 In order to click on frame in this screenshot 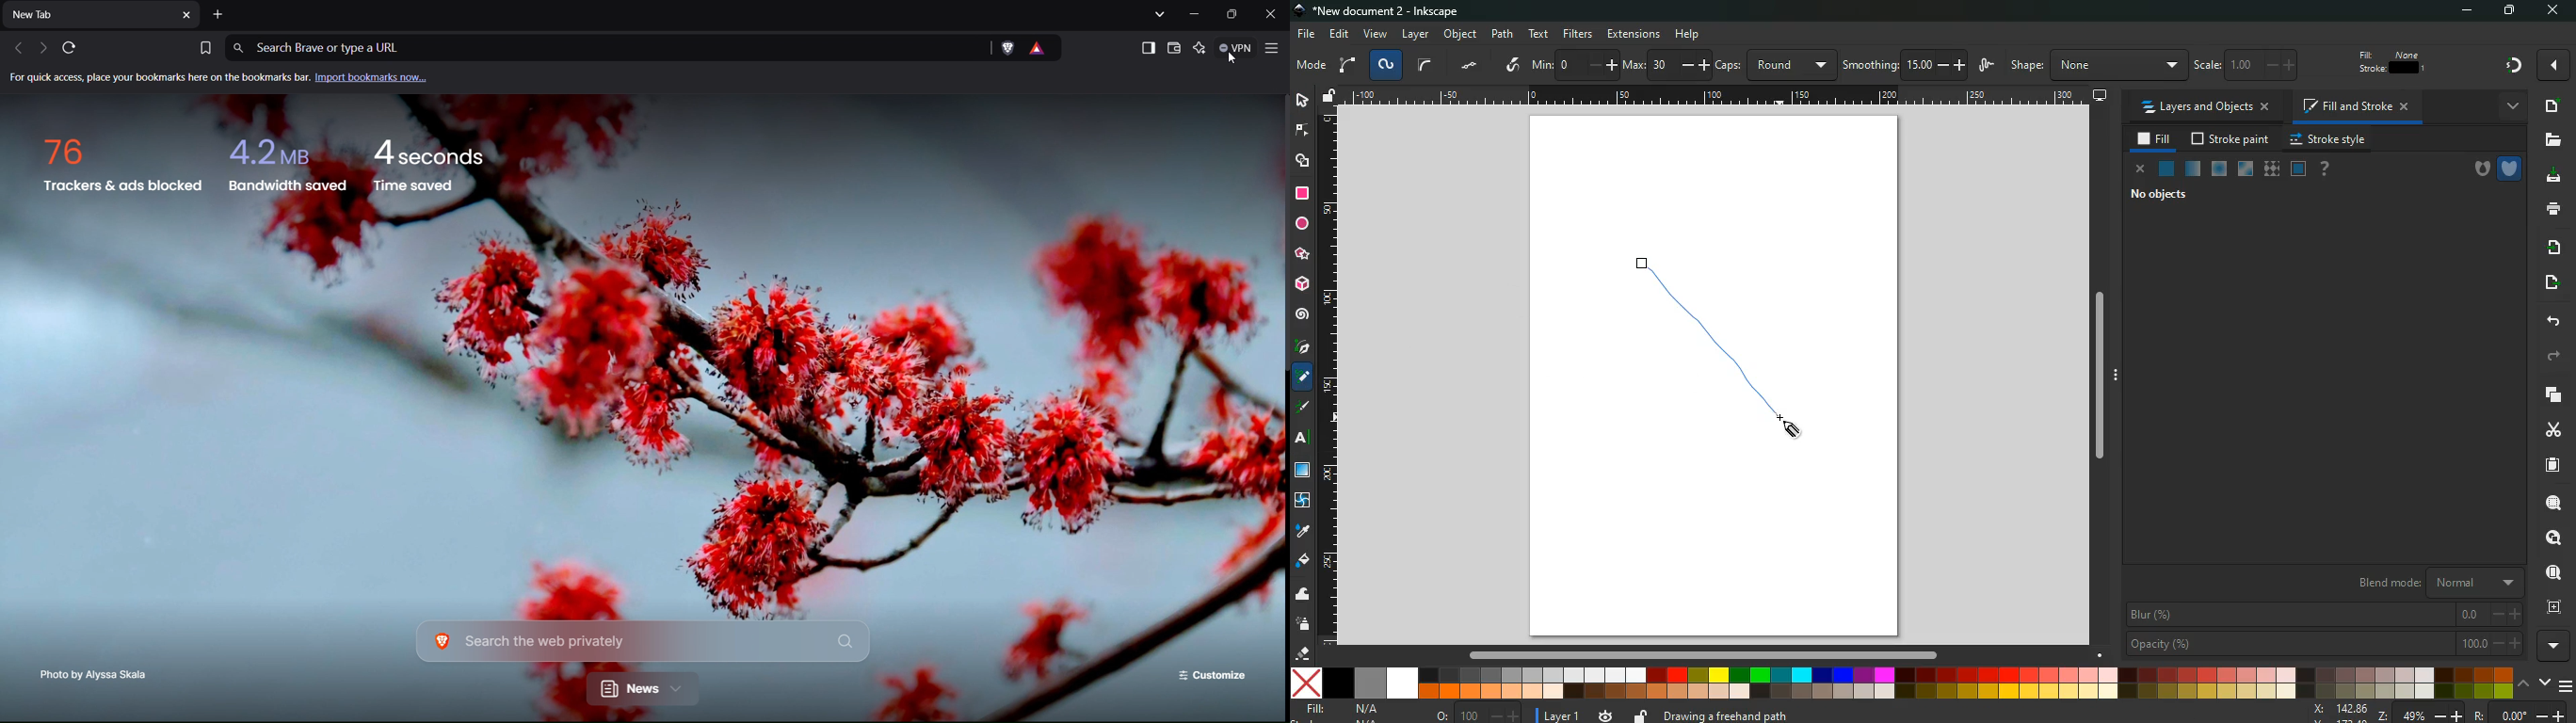, I will do `click(2551, 606)`.